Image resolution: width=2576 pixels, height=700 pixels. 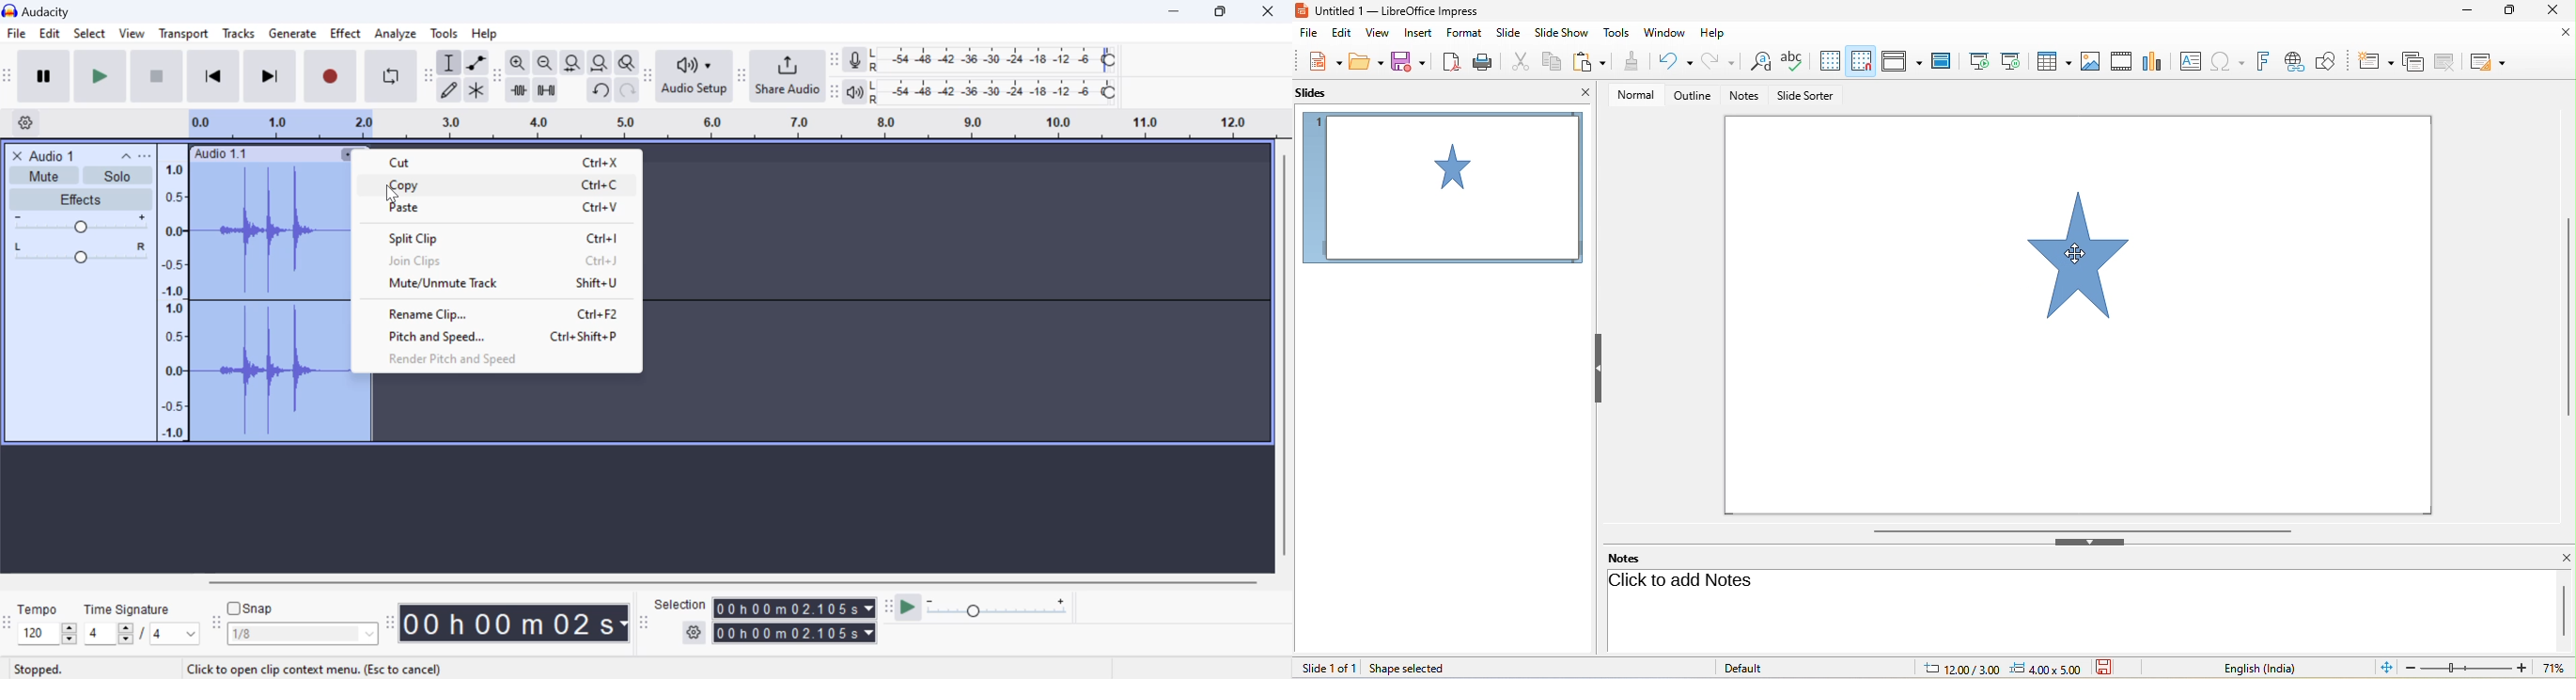 I want to click on Pan Center, so click(x=84, y=252).